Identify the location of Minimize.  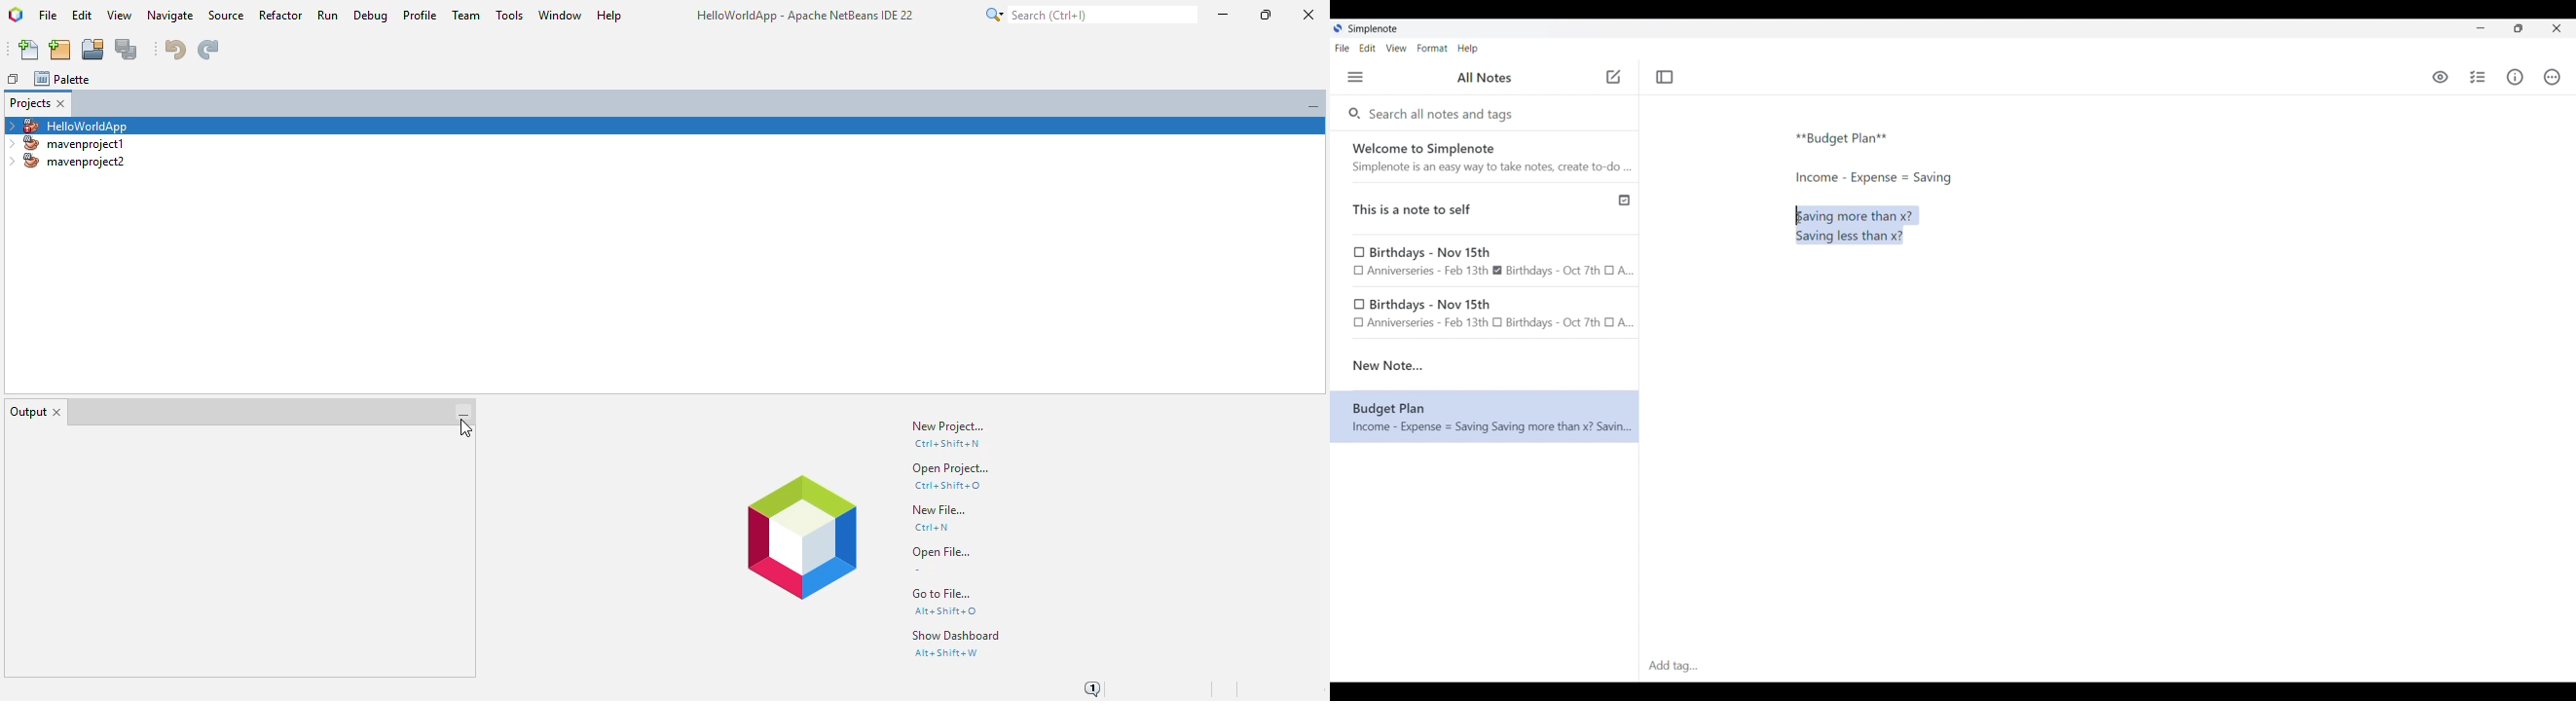
(2481, 28).